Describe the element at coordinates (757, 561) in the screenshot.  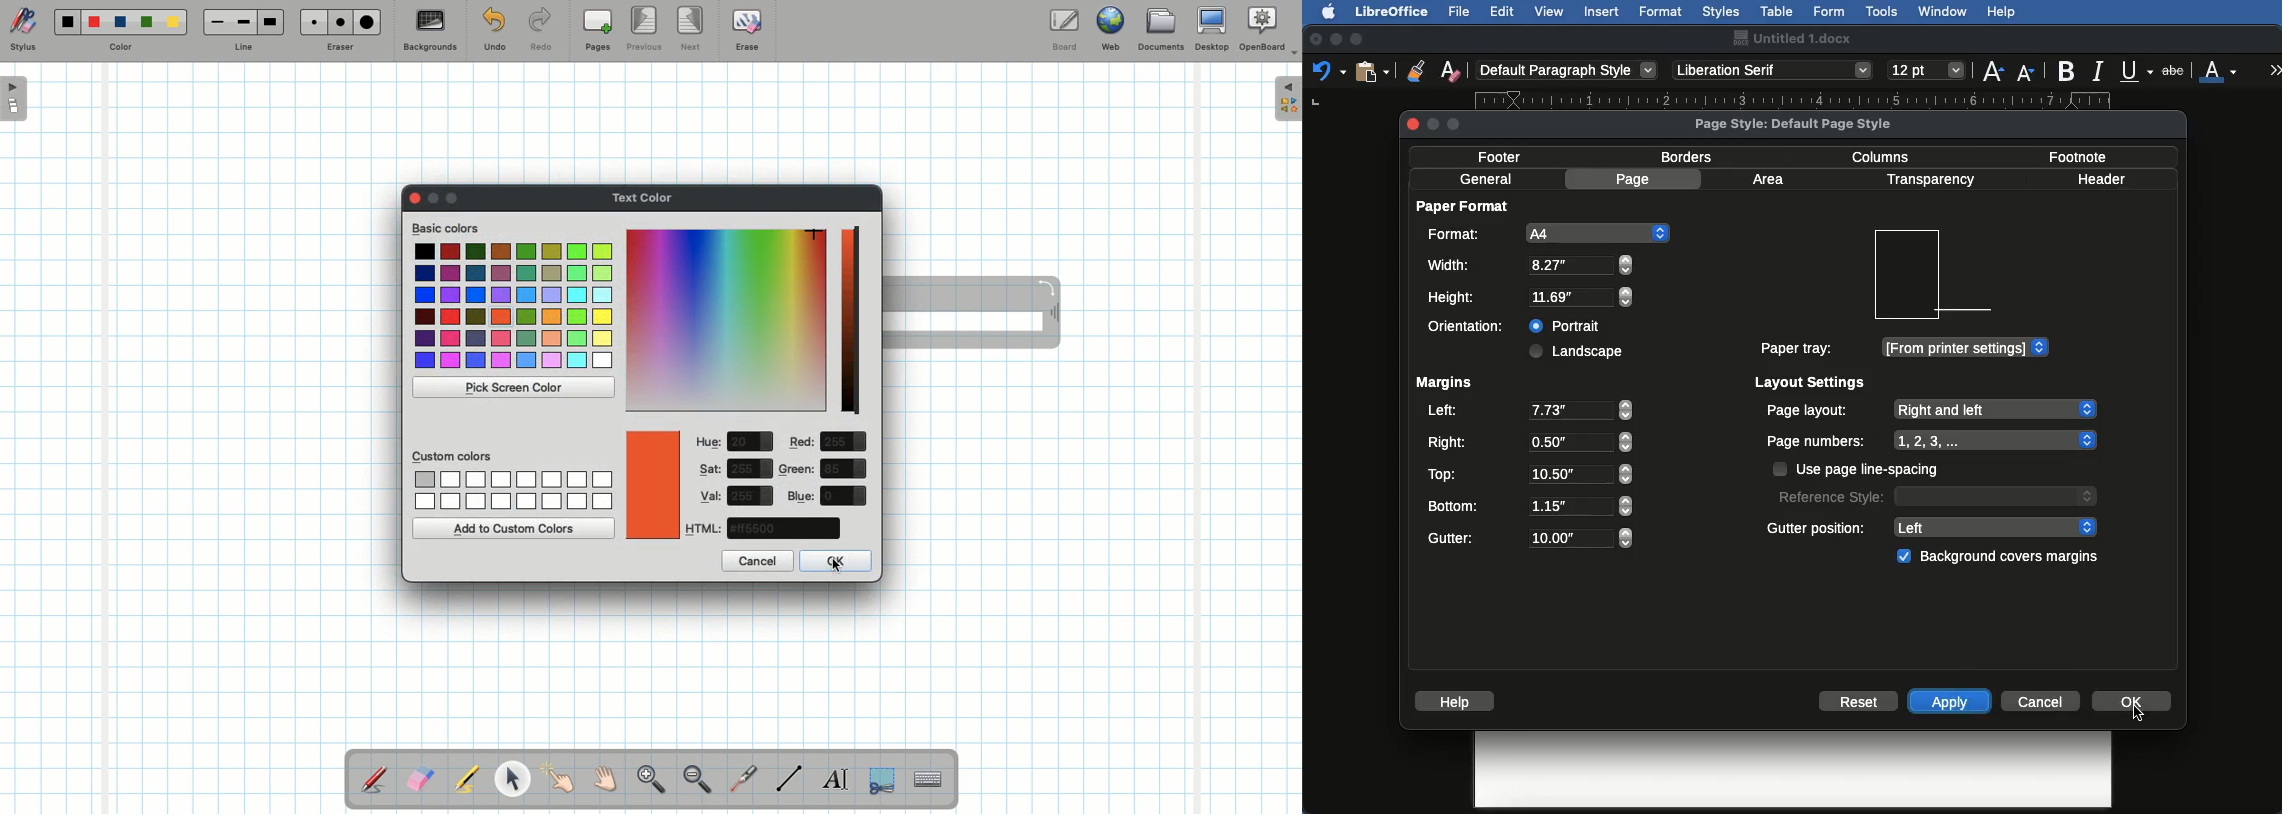
I see `Cancel` at that location.